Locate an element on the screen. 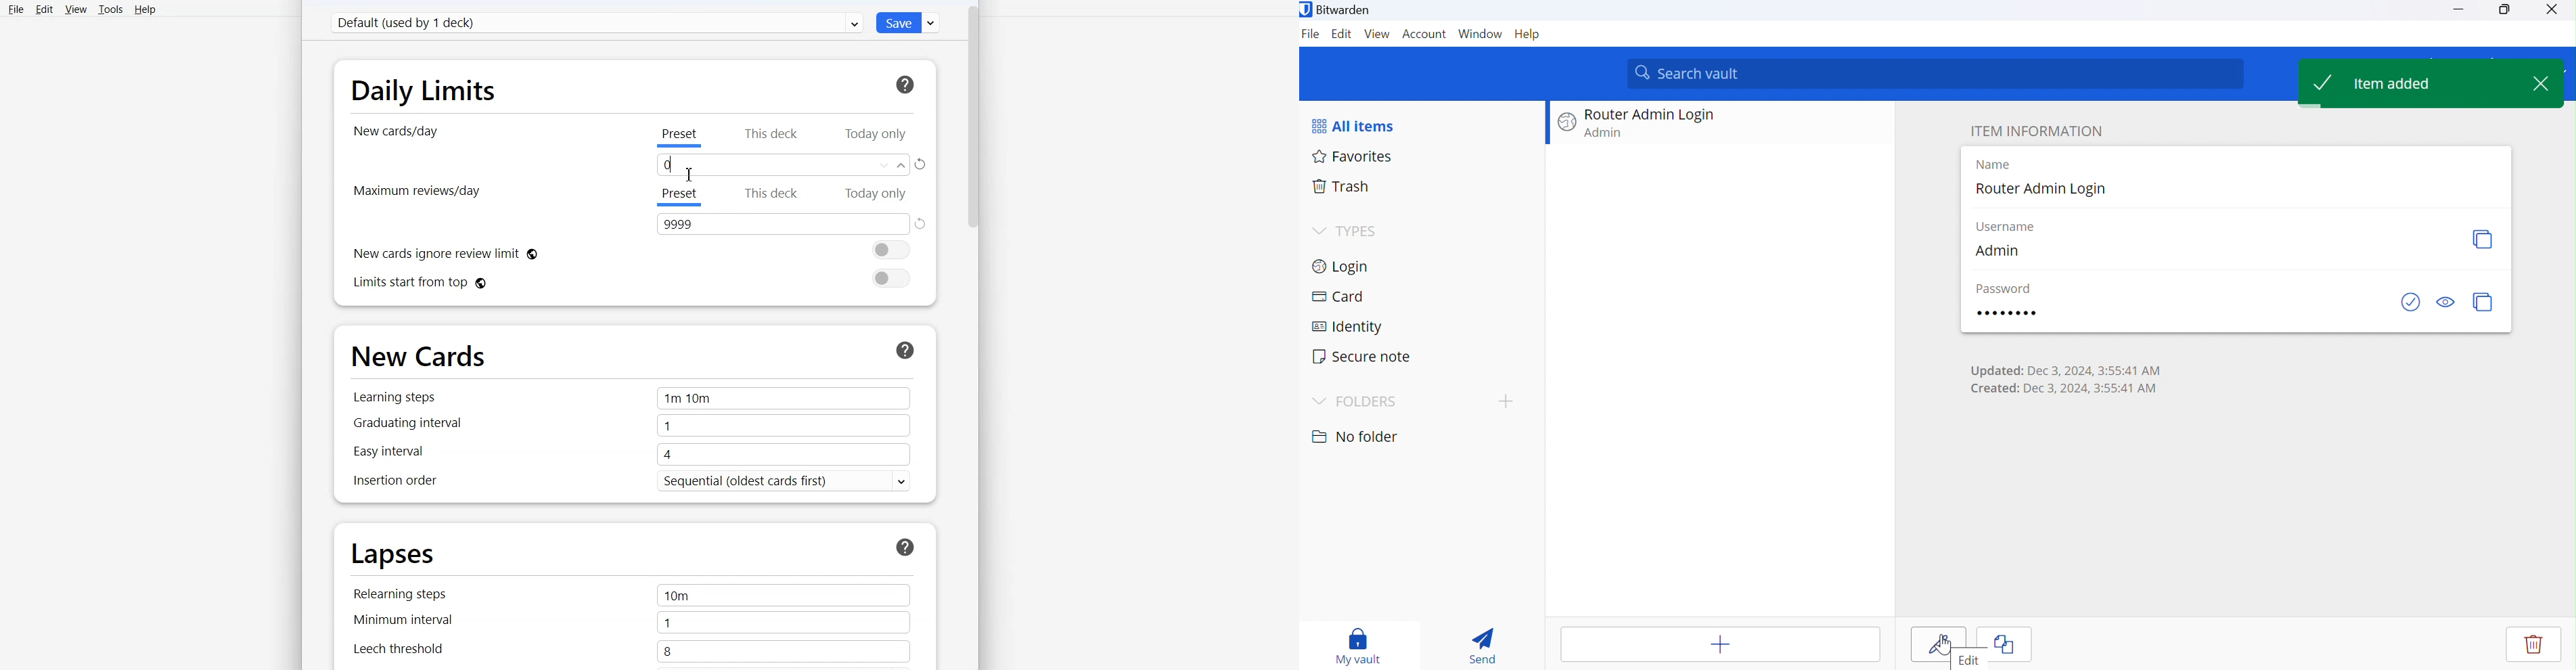 This screenshot has height=672, width=2576. No folder is located at coordinates (1354, 434).